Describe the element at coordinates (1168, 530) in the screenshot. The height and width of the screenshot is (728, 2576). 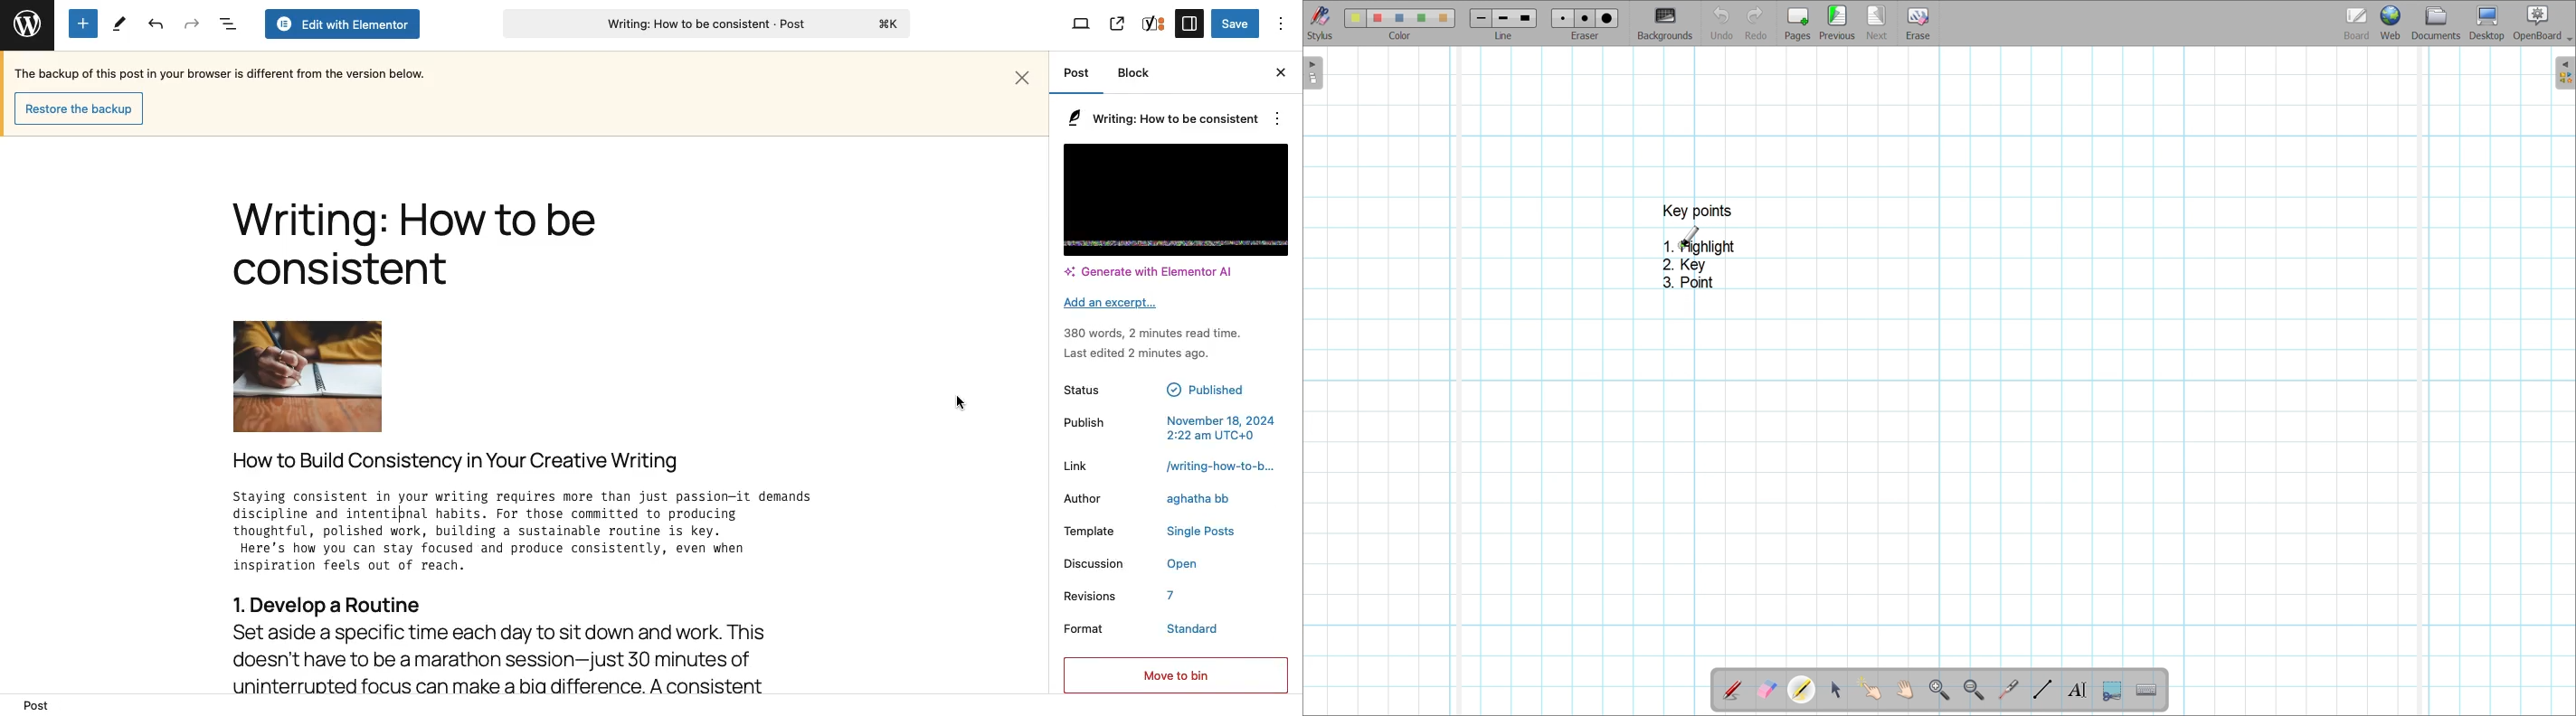
I see `Template Single Posts` at that location.